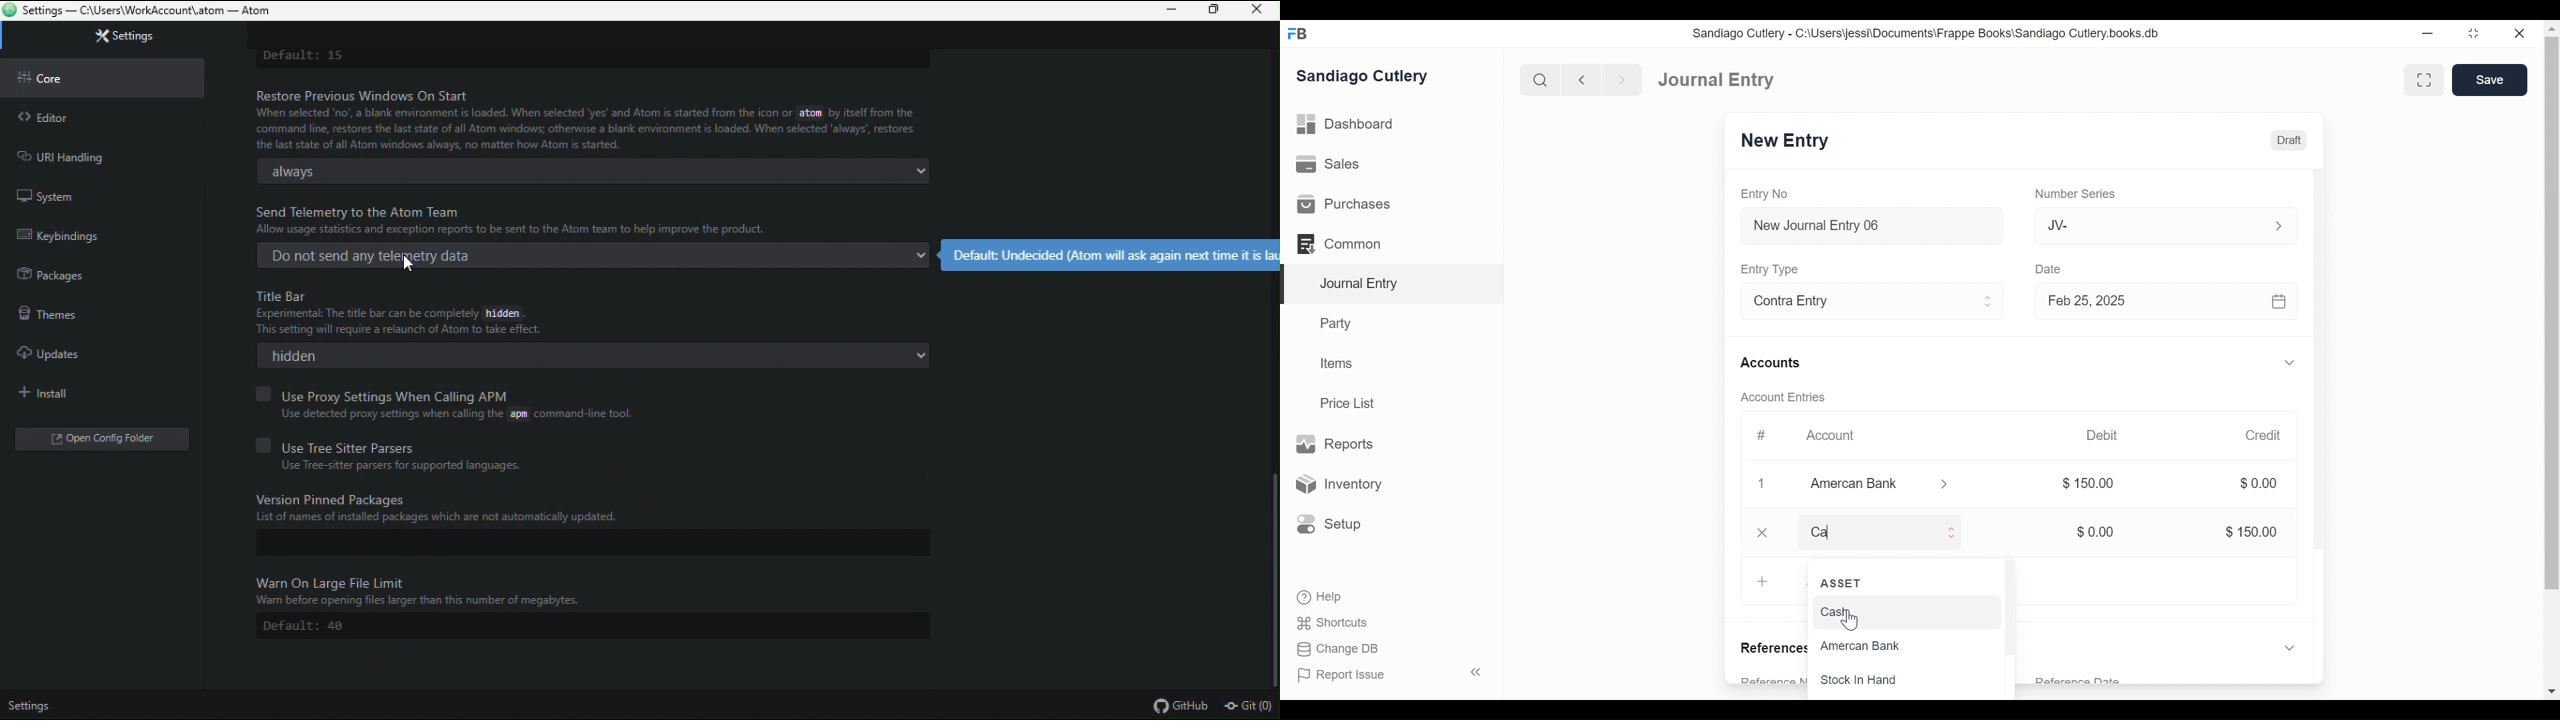 This screenshot has width=2576, height=728. What do you see at coordinates (2103, 435) in the screenshot?
I see `Debit` at bounding box center [2103, 435].